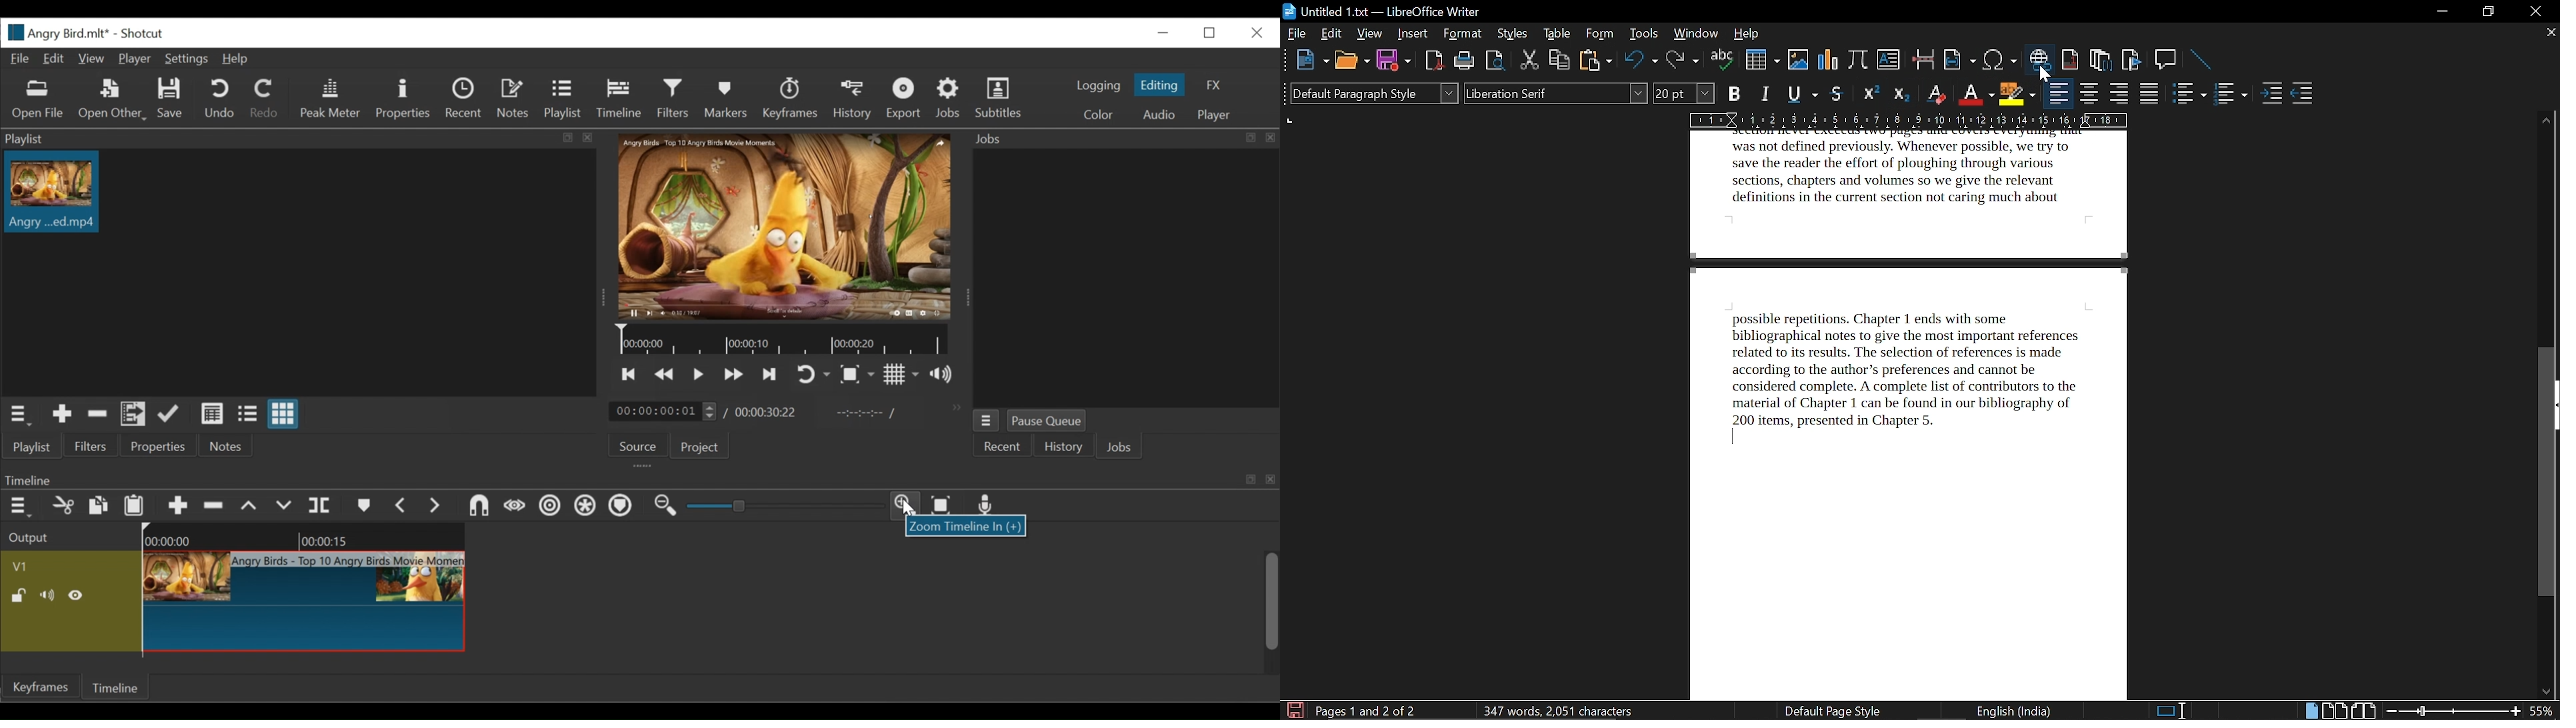 This screenshot has width=2576, height=728. I want to click on Cursor, so click(2044, 74).